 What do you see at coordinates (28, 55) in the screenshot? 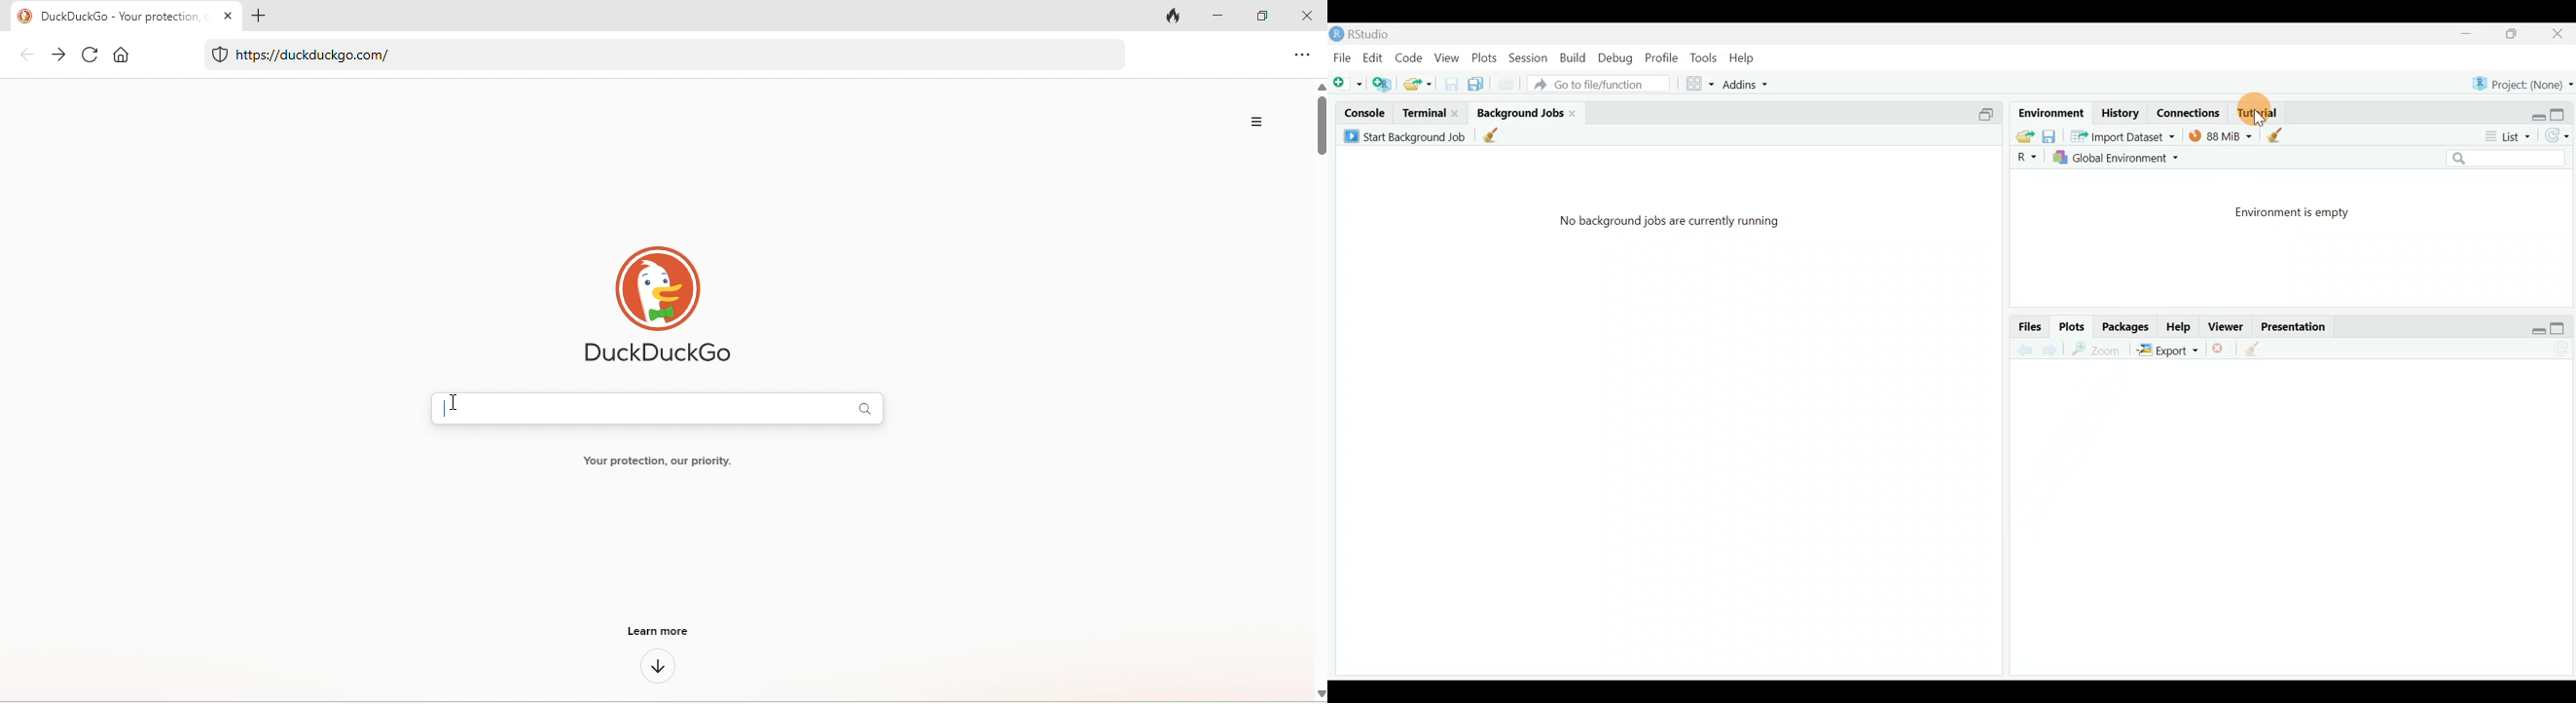
I see `back` at bounding box center [28, 55].